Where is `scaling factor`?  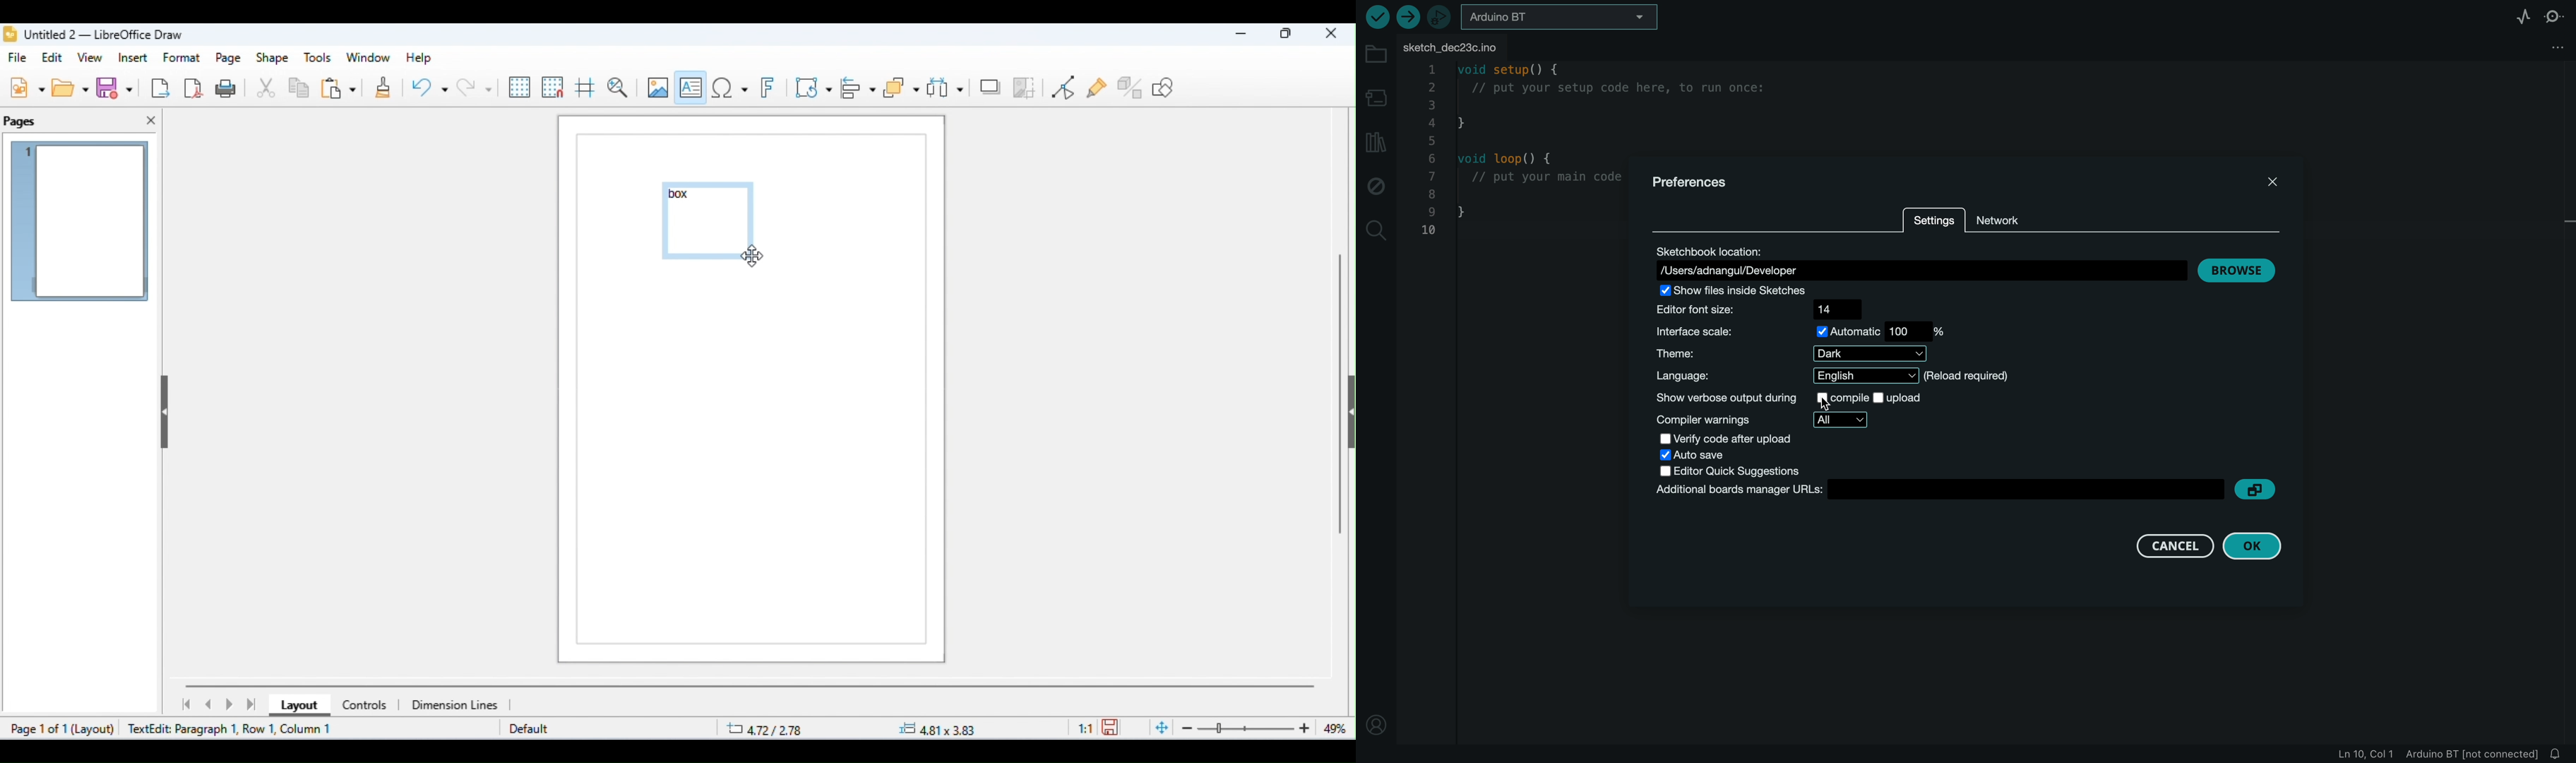 scaling factor is located at coordinates (1085, 727).